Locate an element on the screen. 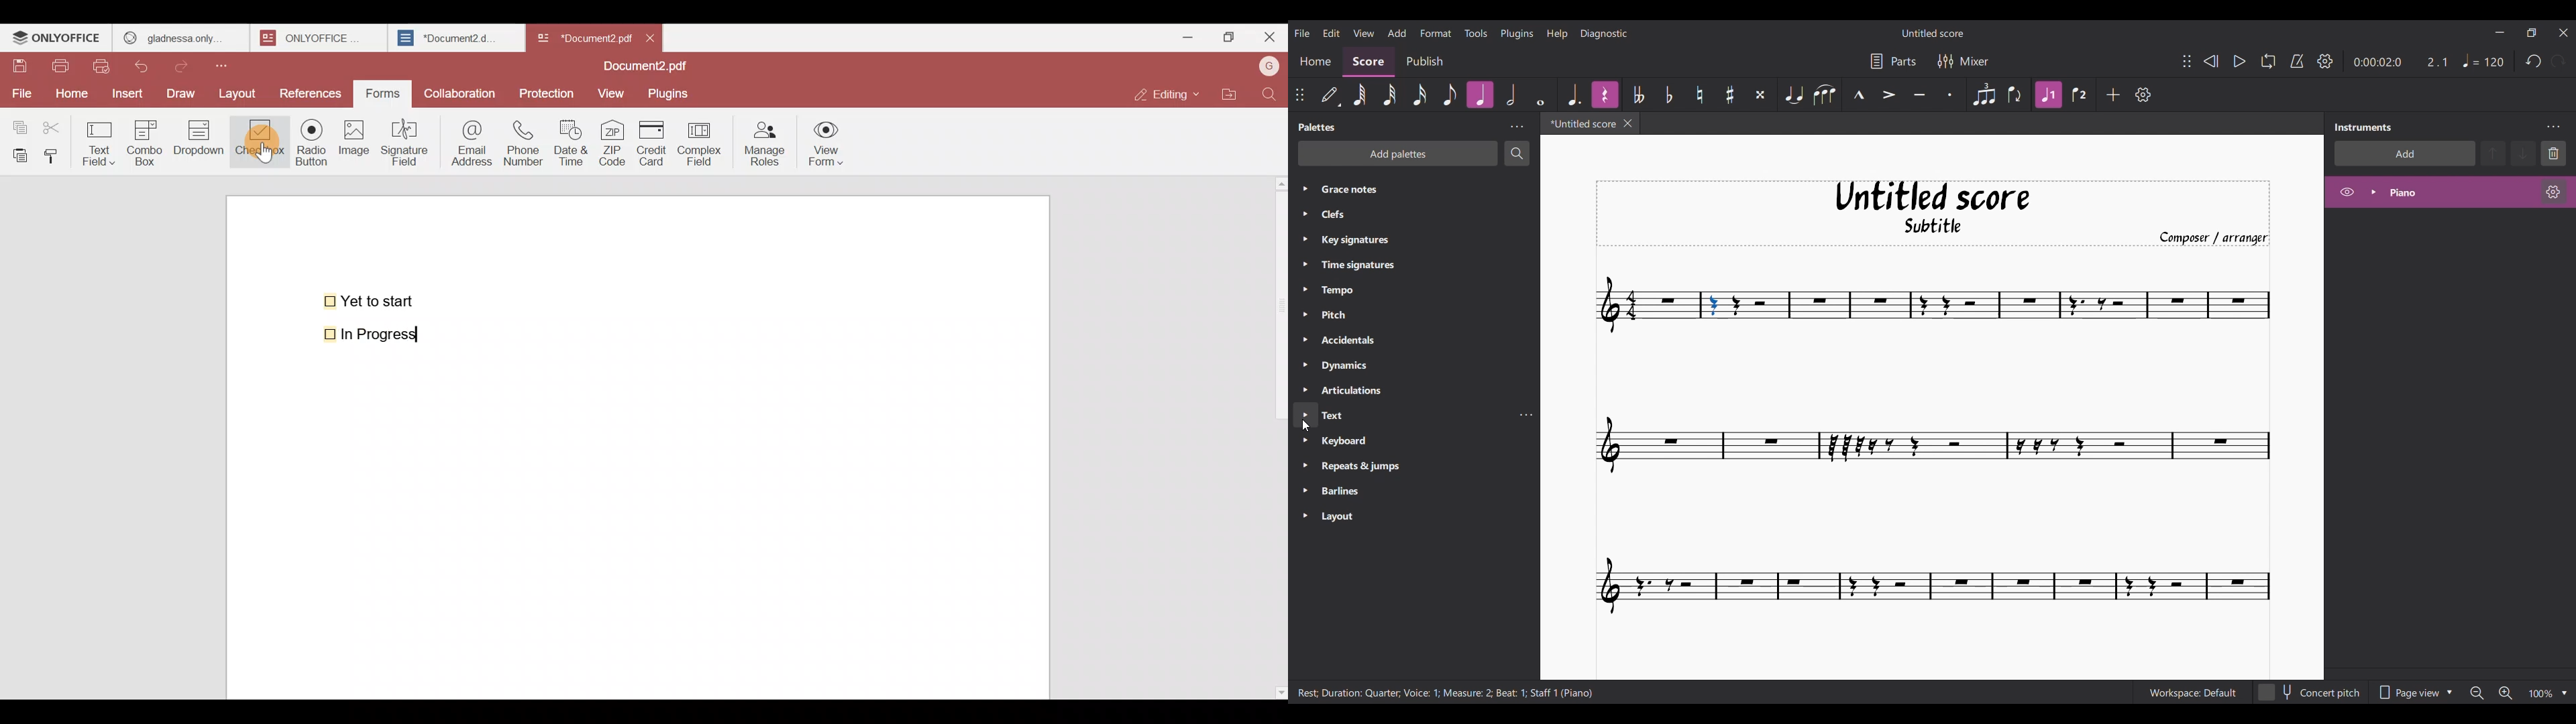 This screenshot has width=2576, height=728. Publish section is located at coordinates (1424, 62).